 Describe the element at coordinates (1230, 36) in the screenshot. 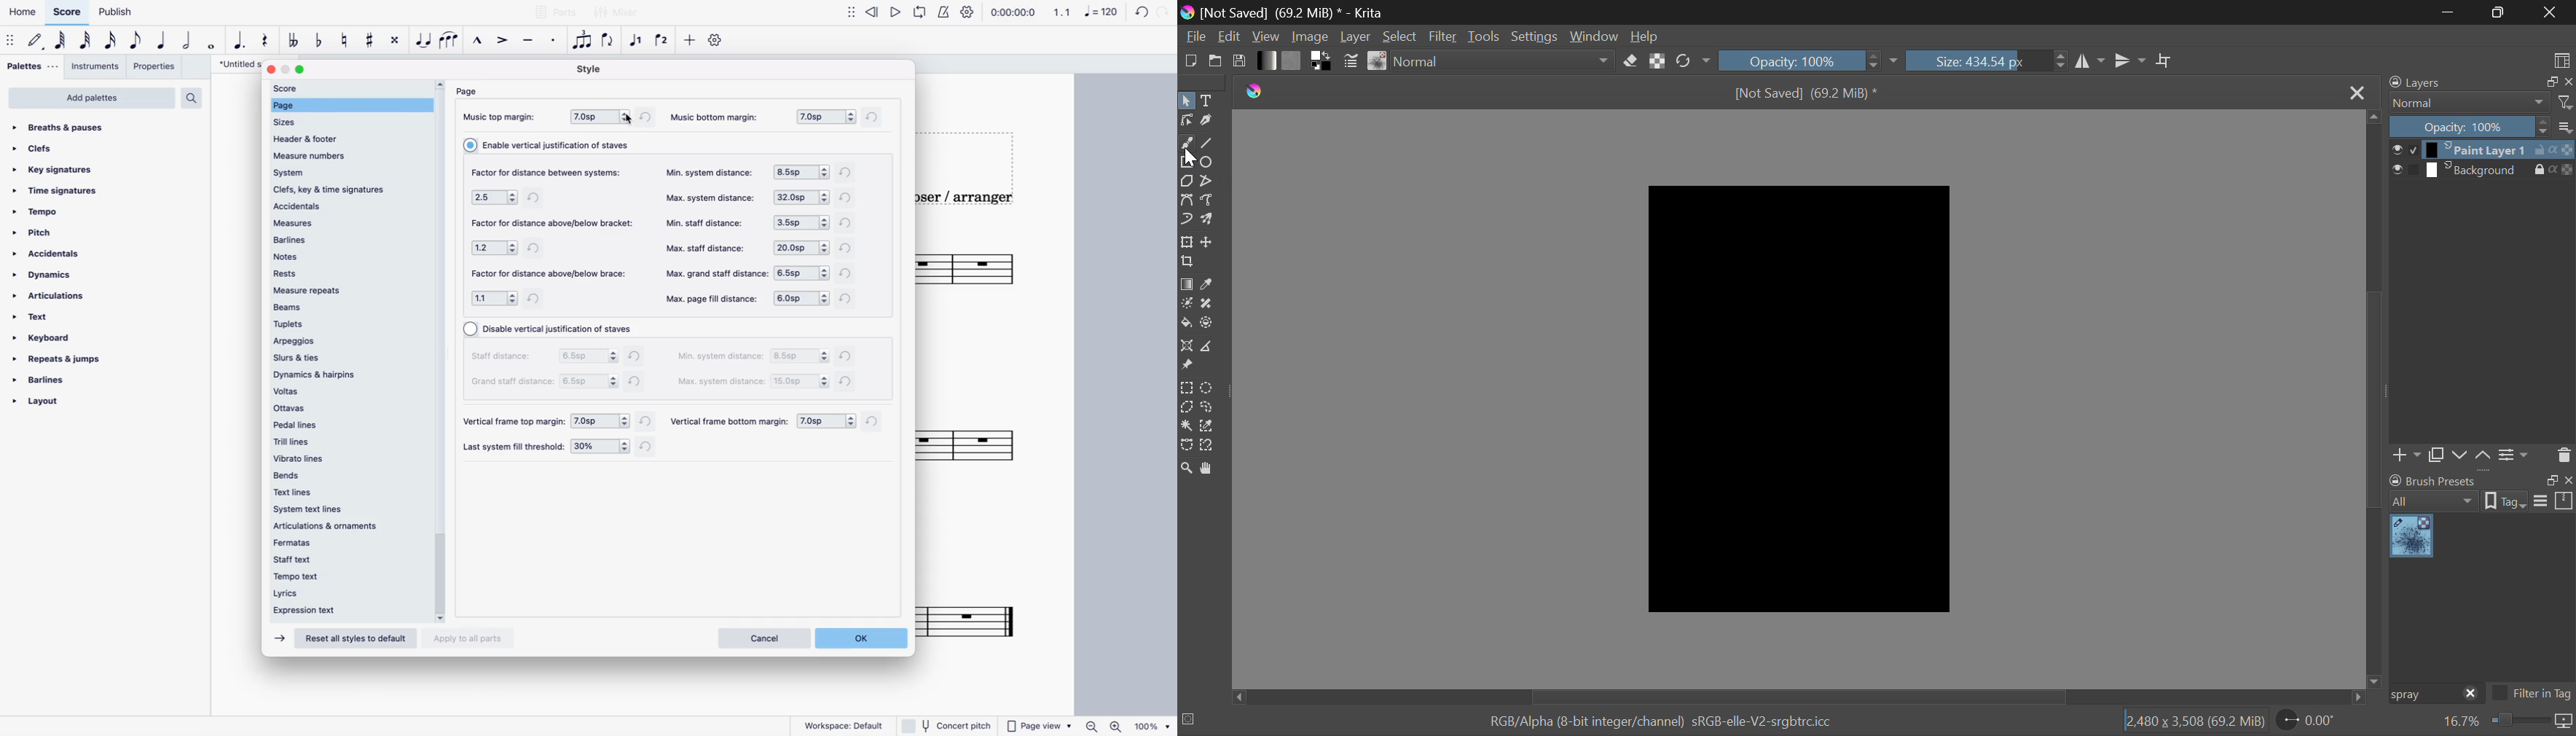

I see `Edit` at that location.